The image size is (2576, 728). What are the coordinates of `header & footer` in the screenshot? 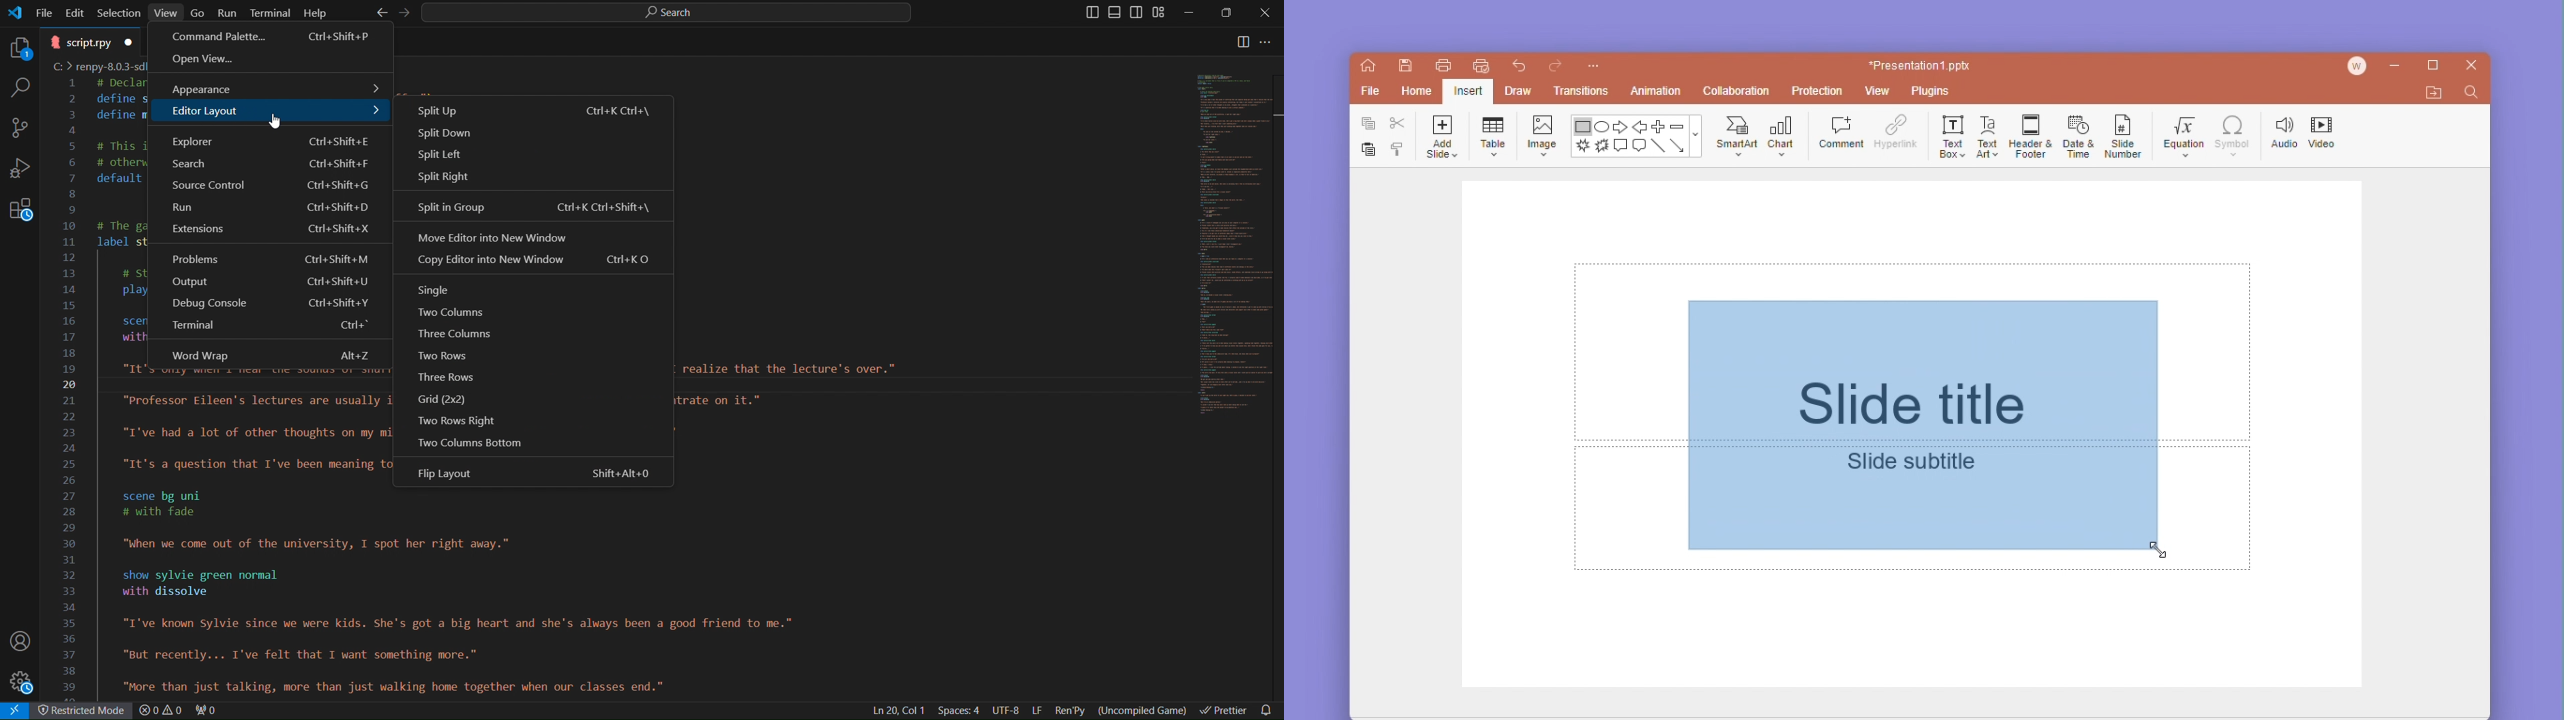 It's located at (2029, 135).